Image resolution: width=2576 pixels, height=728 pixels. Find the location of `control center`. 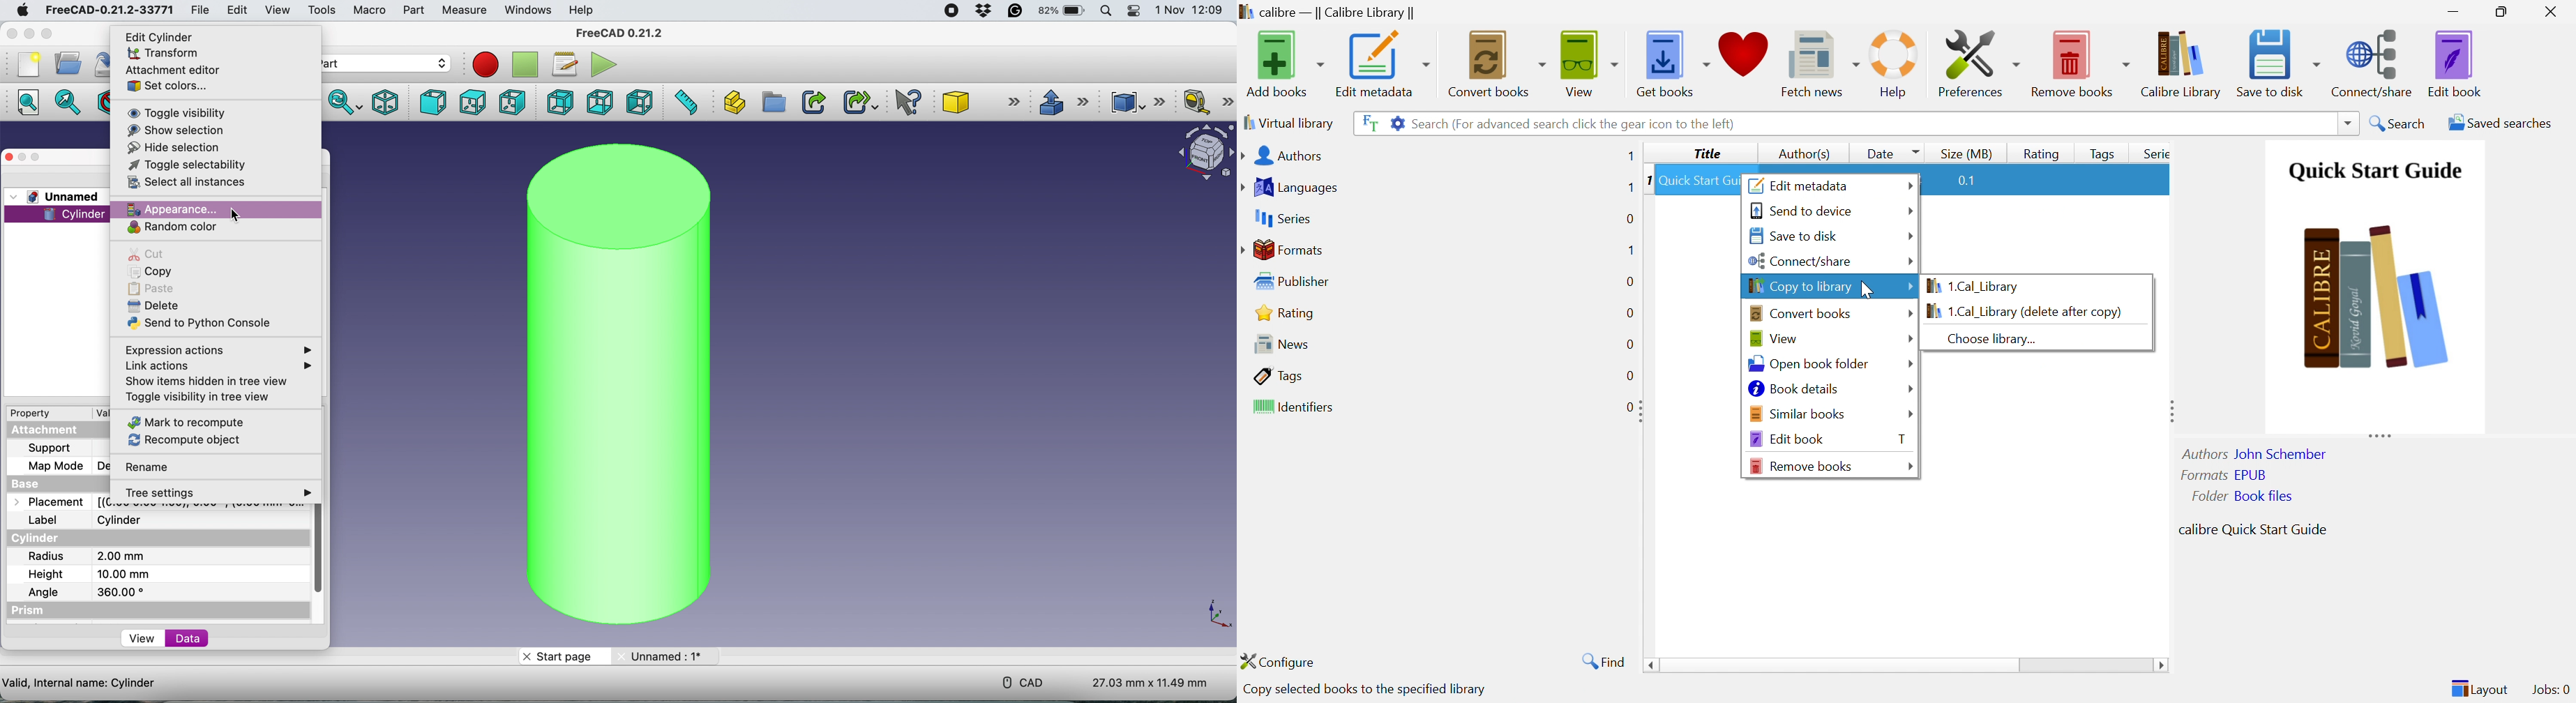

control center is located at coordinates (1136, 12).